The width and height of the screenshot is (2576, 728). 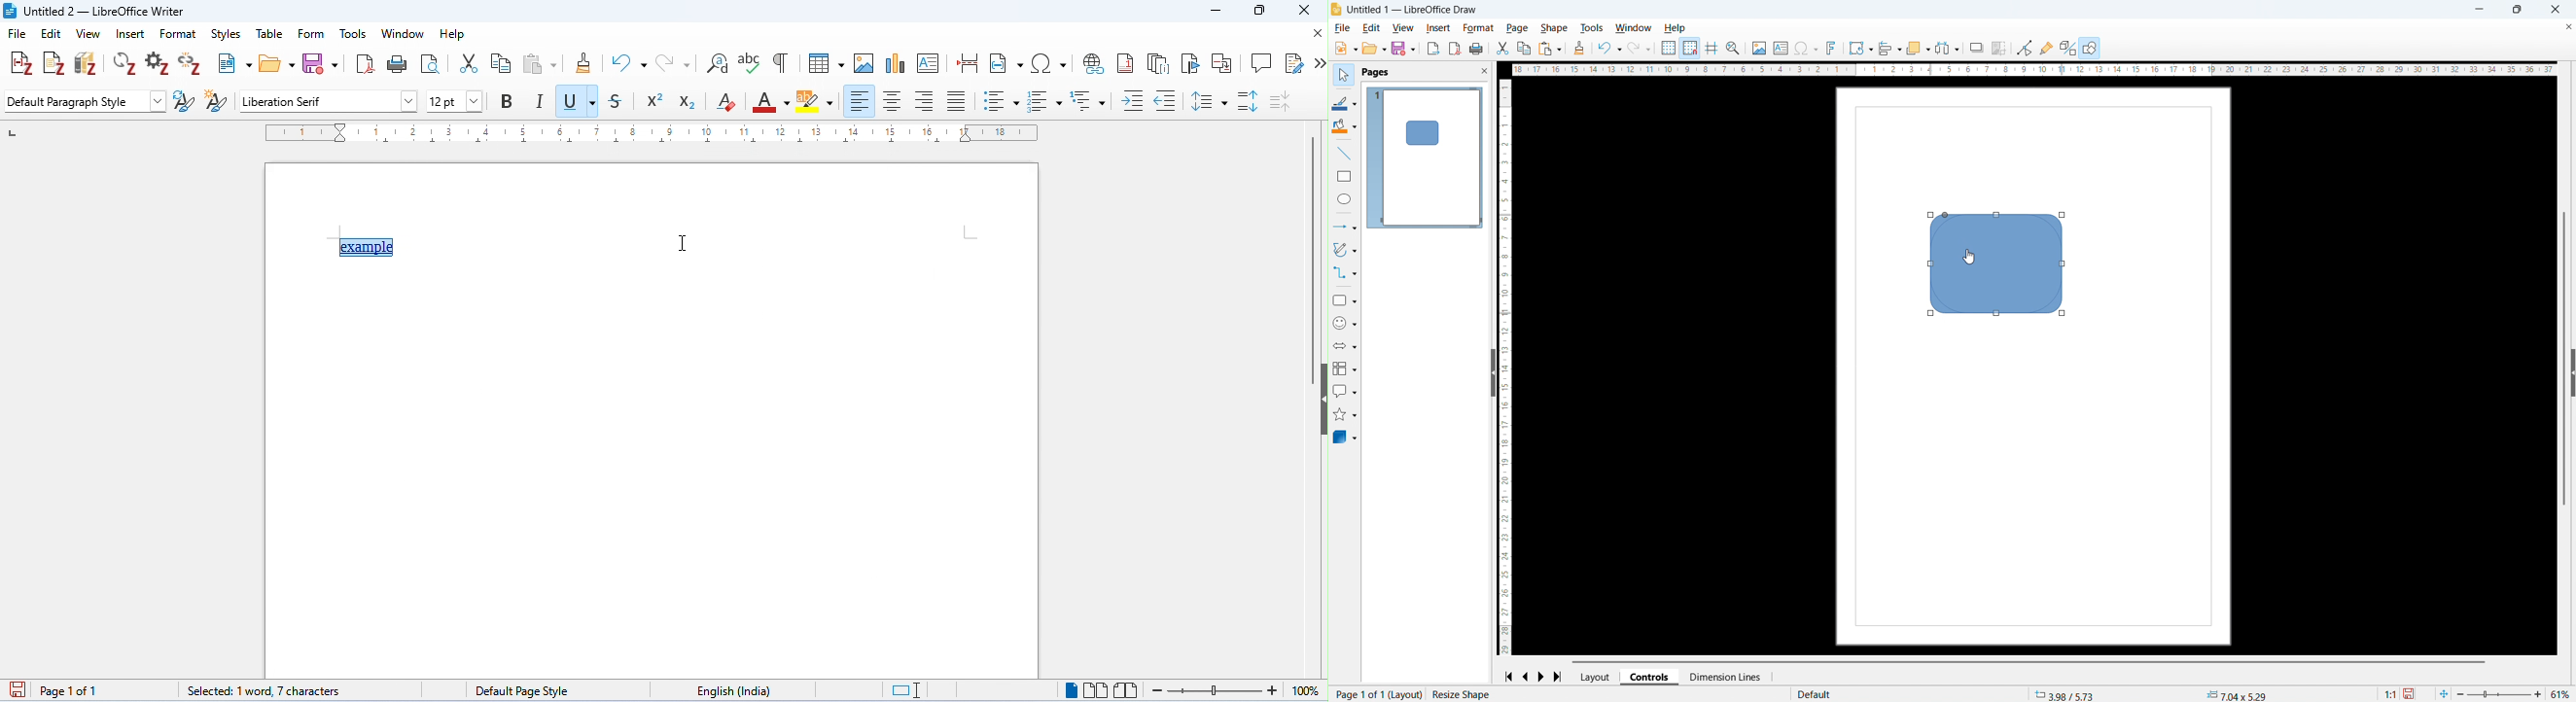 What do you see at coordinates (54, 63) in the screenshot?
I see `add note` at bounding box center [54, 63].